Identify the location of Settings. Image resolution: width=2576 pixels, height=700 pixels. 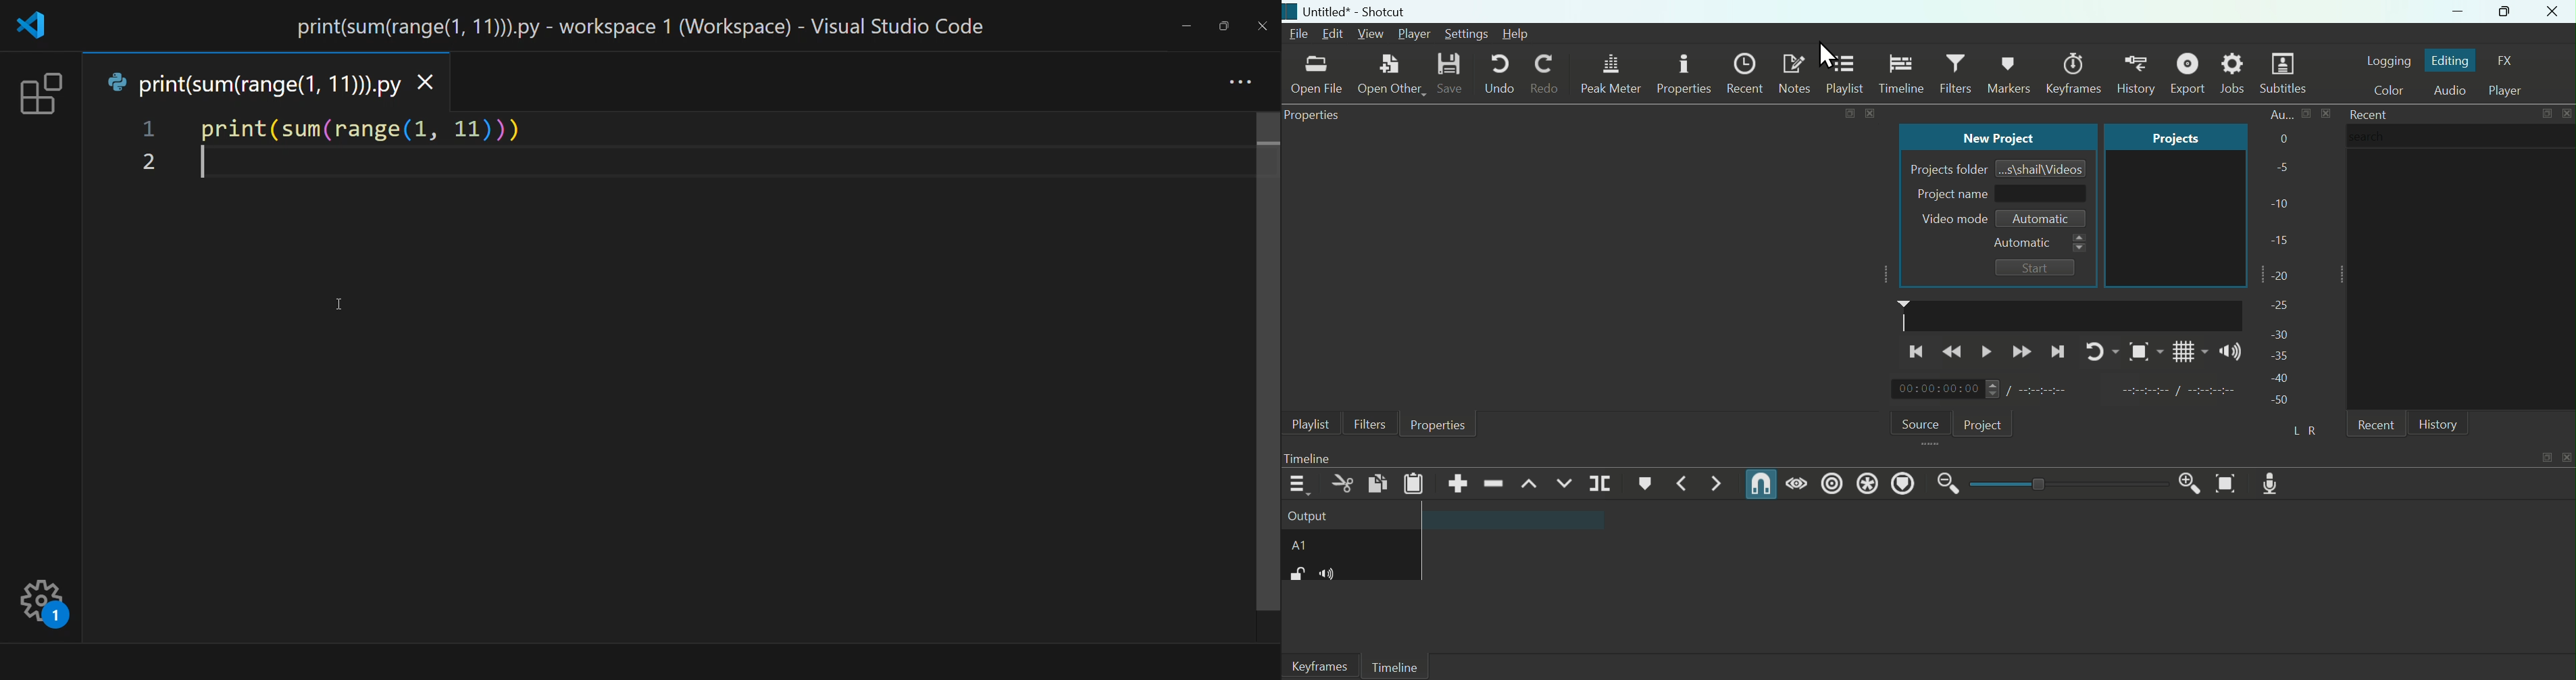
(1467, 34).